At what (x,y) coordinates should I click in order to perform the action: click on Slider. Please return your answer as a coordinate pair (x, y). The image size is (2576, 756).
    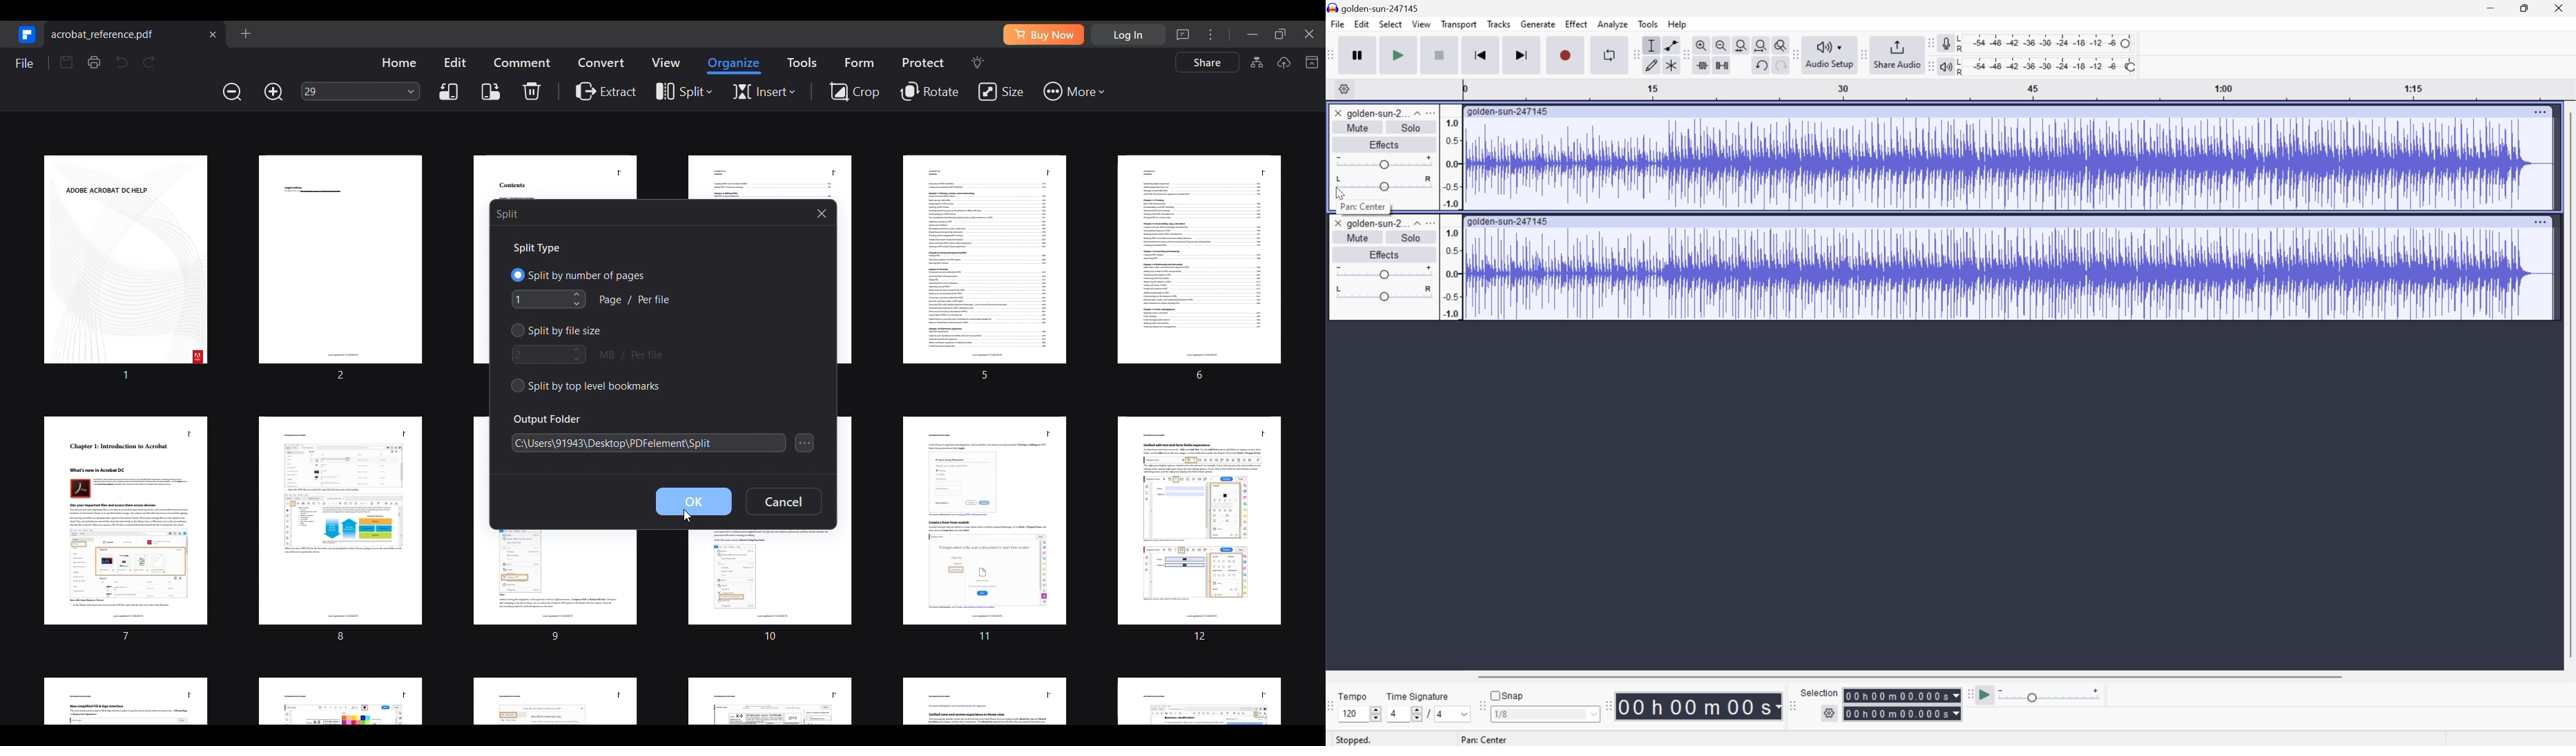
    Looking at the image, I should click on (1384, 184).